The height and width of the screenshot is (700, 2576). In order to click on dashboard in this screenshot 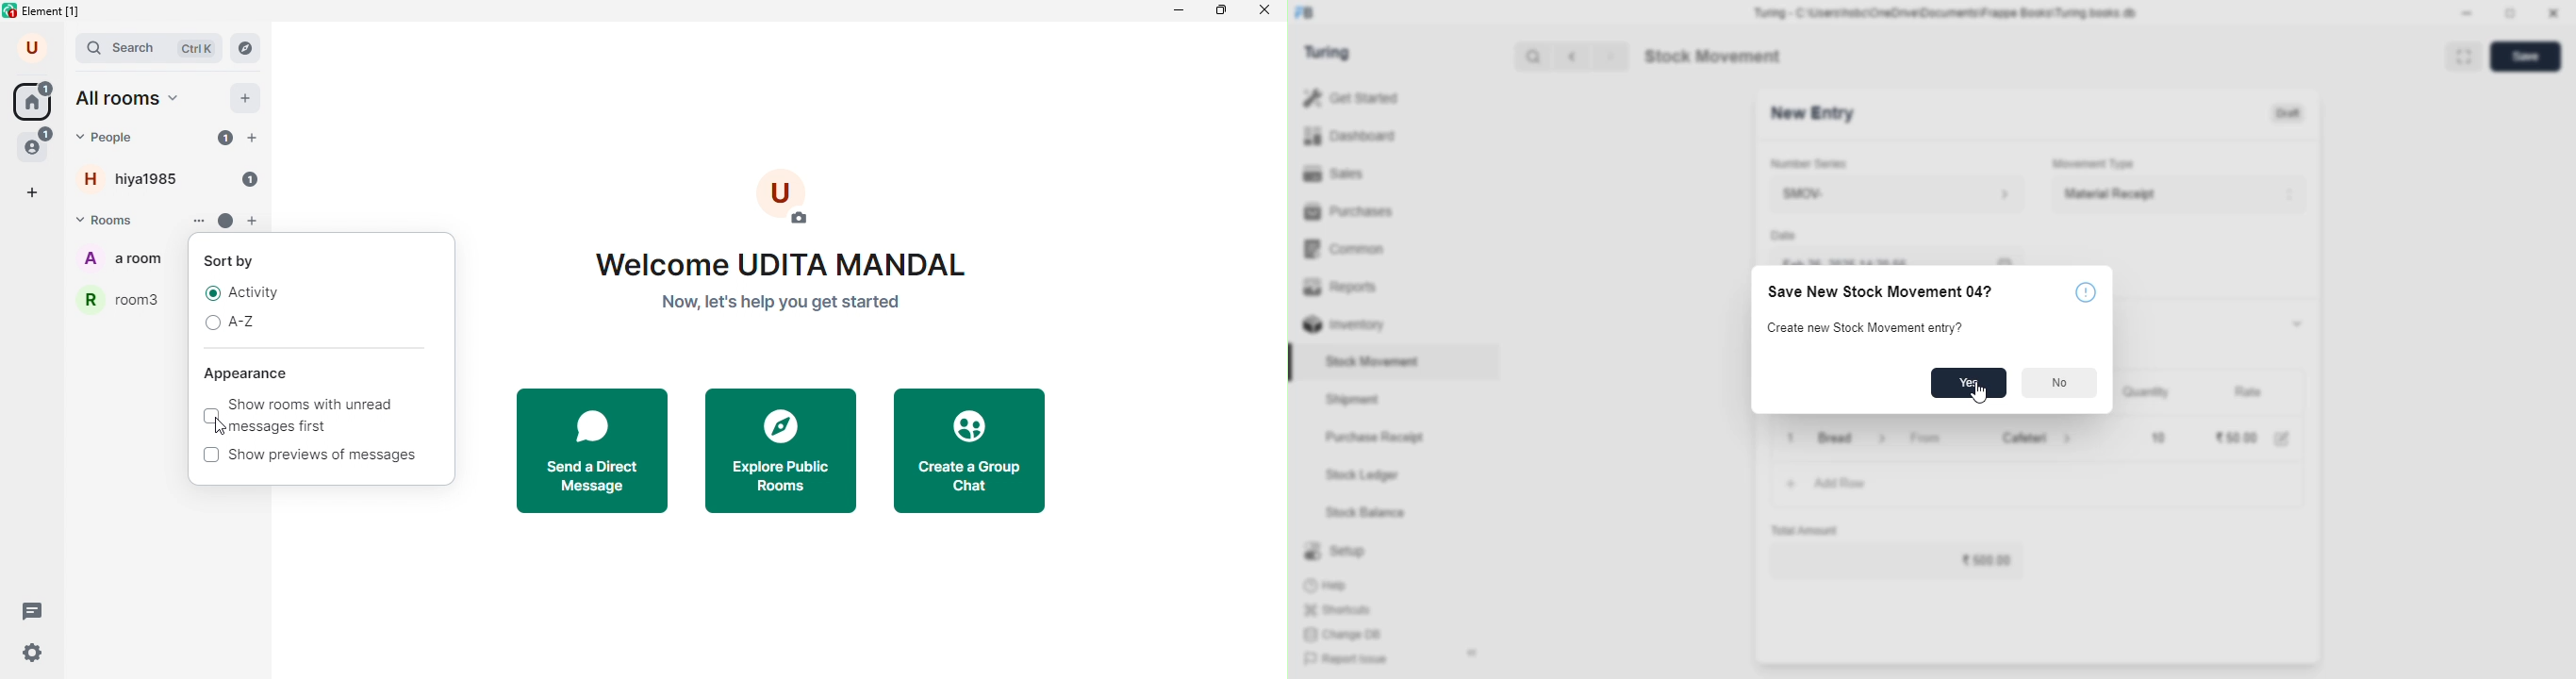, I will do `click(1349, 137)`.